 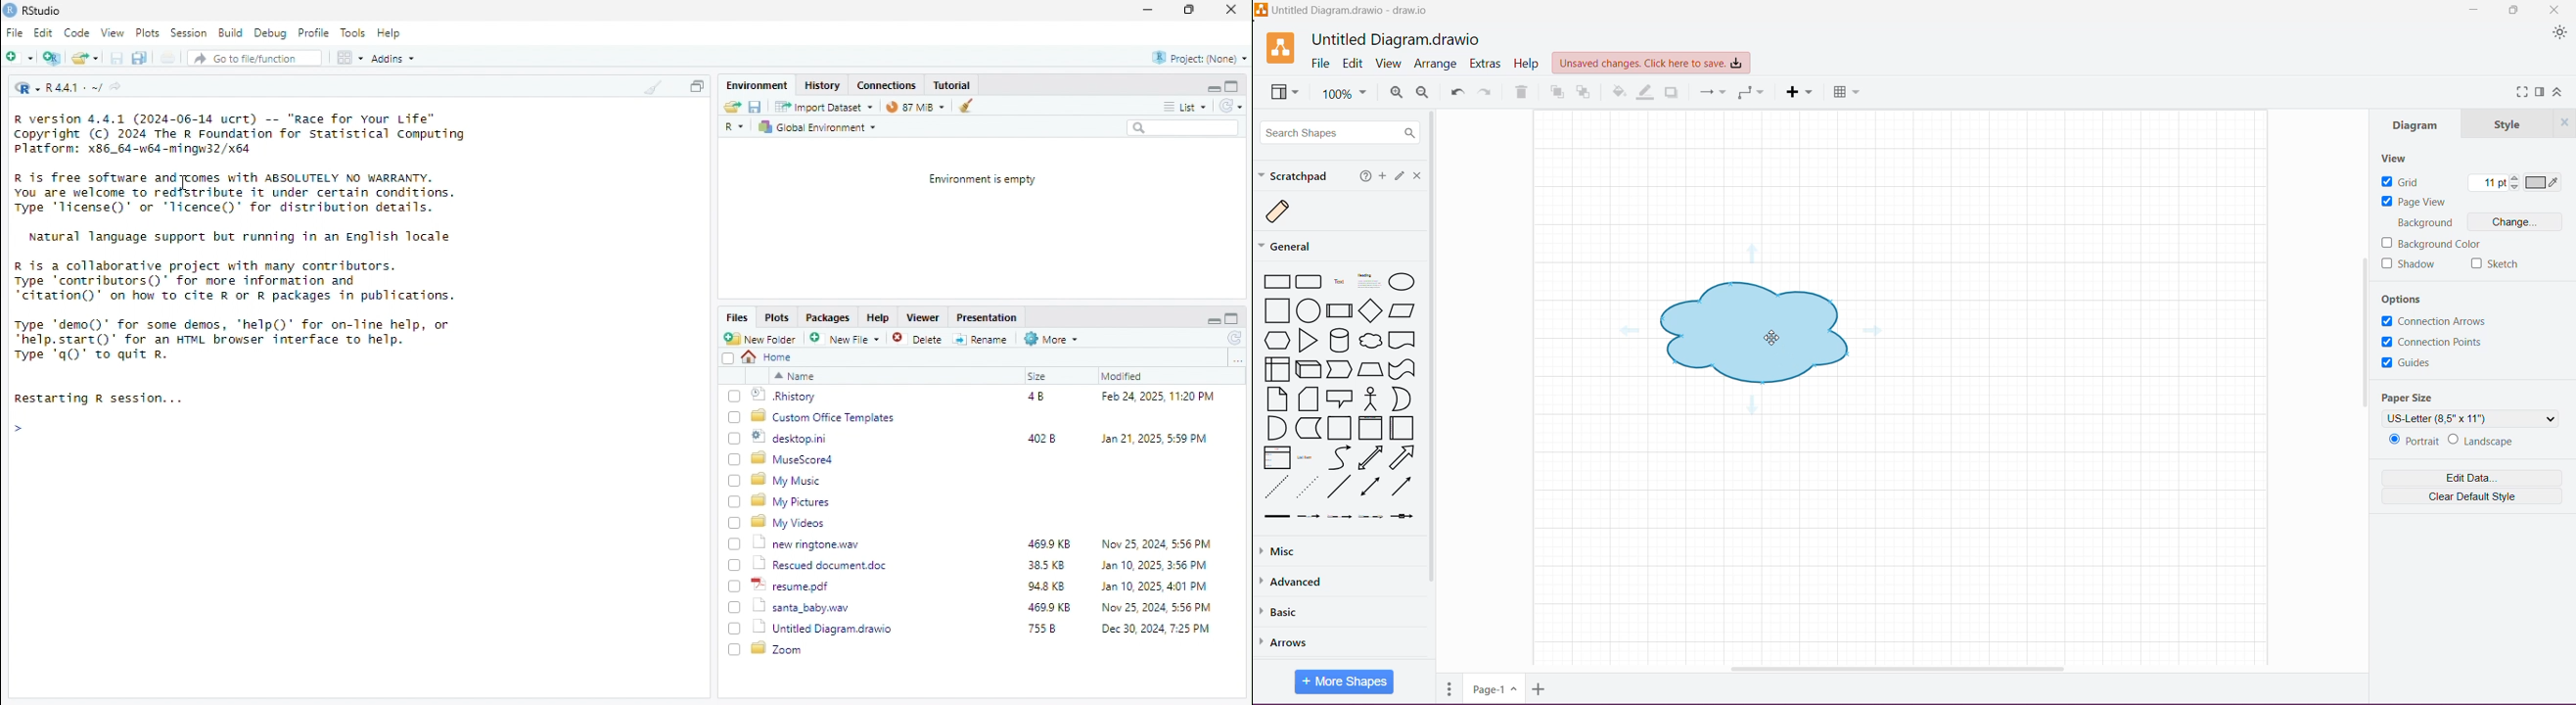 What do you see at coordinates (2520, 92) in the screenshot?
I see `Fullscreen` at bounding box center [2520, 92].